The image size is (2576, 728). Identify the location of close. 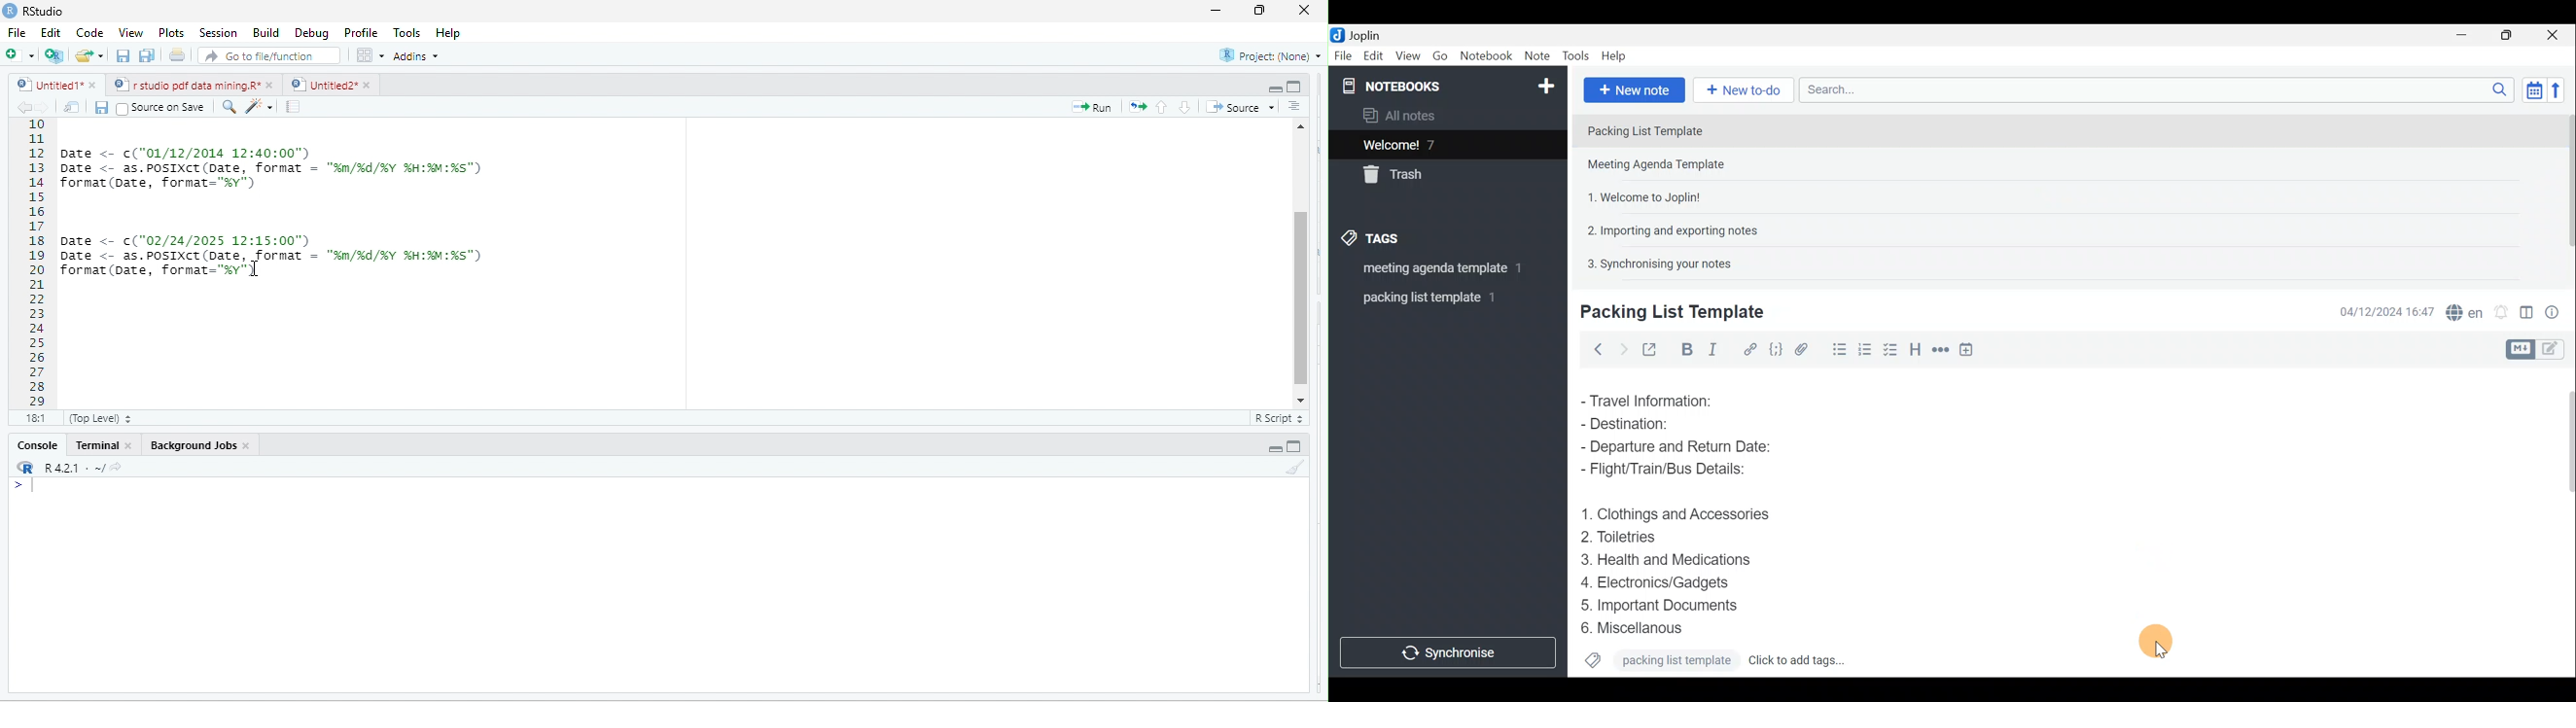
(250, 448).